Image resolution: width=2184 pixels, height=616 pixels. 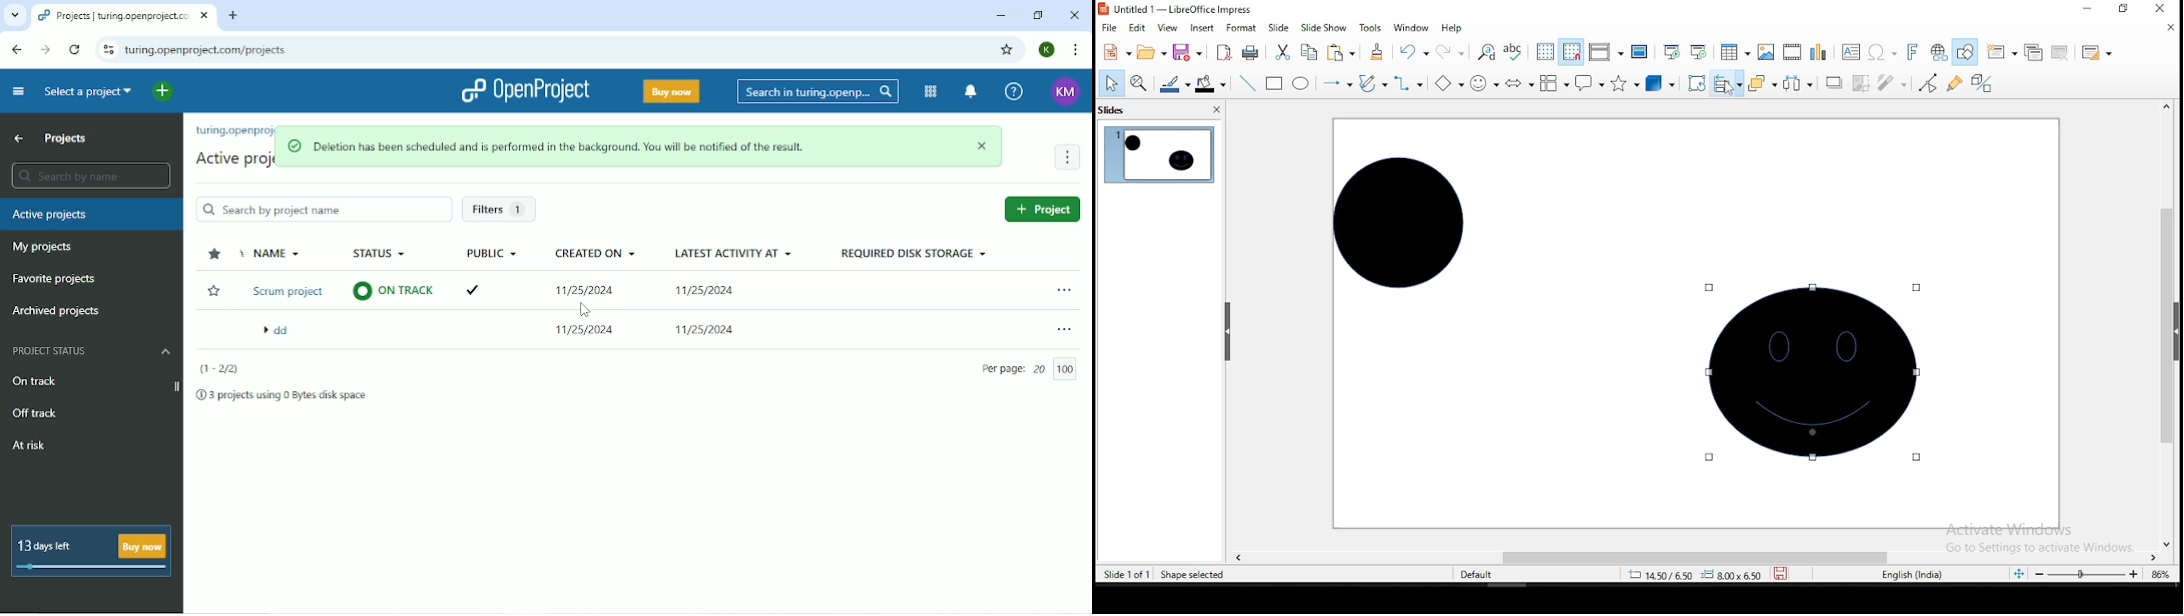 I want to click on 3D shapes, so click(x=1661, y=84).